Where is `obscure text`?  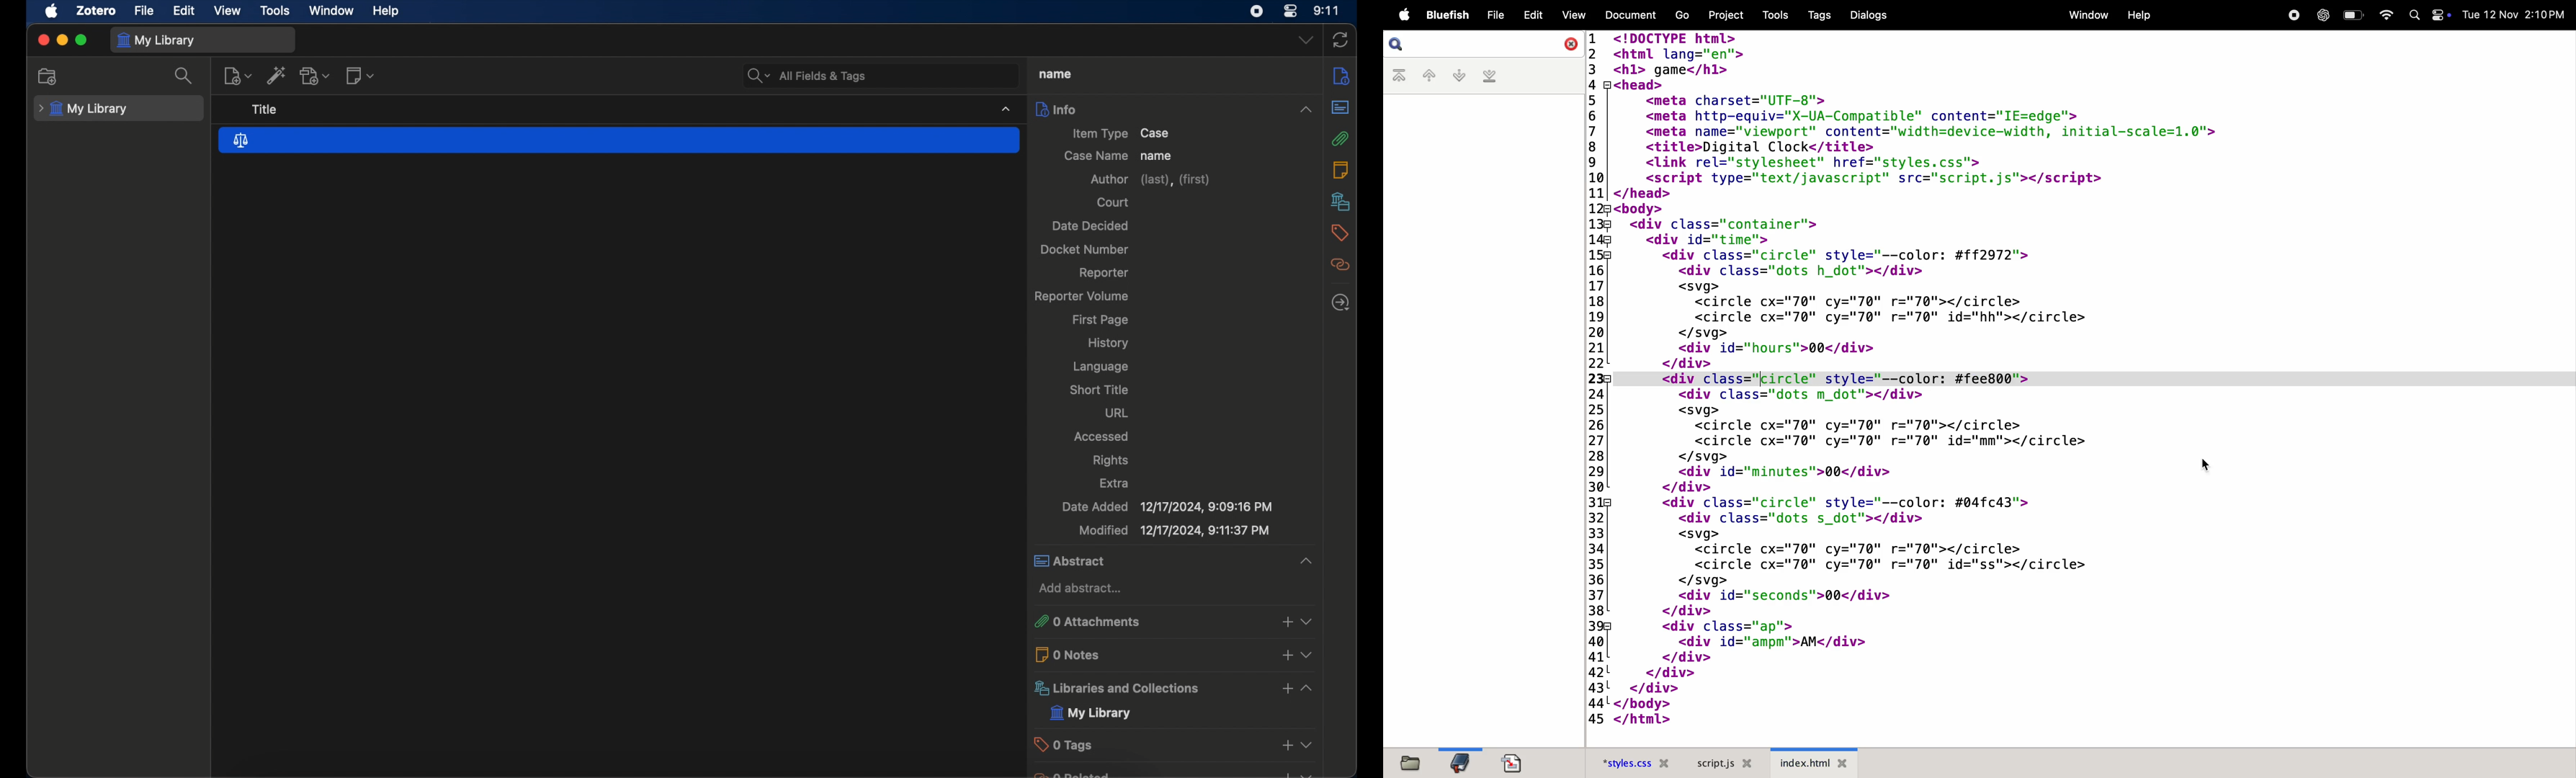
obscure text is located at coordinates (1175, 769).